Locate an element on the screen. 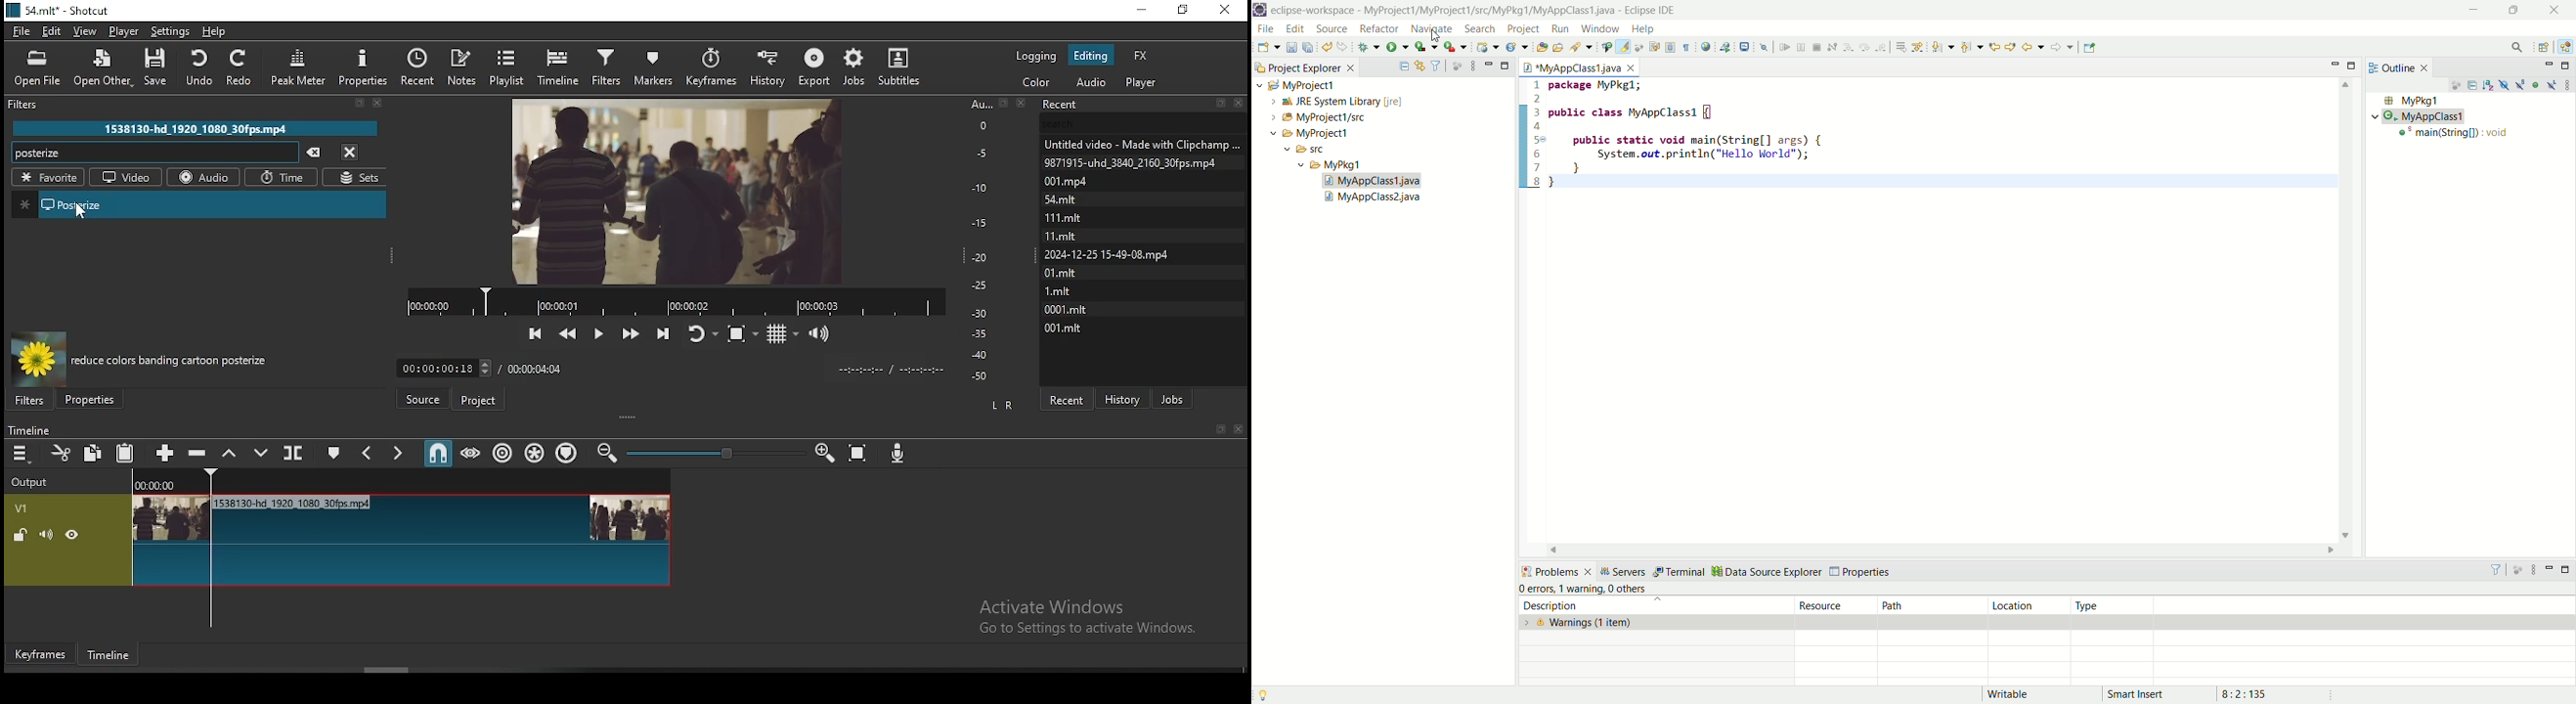 The width and height of the screenshot is (2576, 728). overwrite is located at coordinates (261, 454).